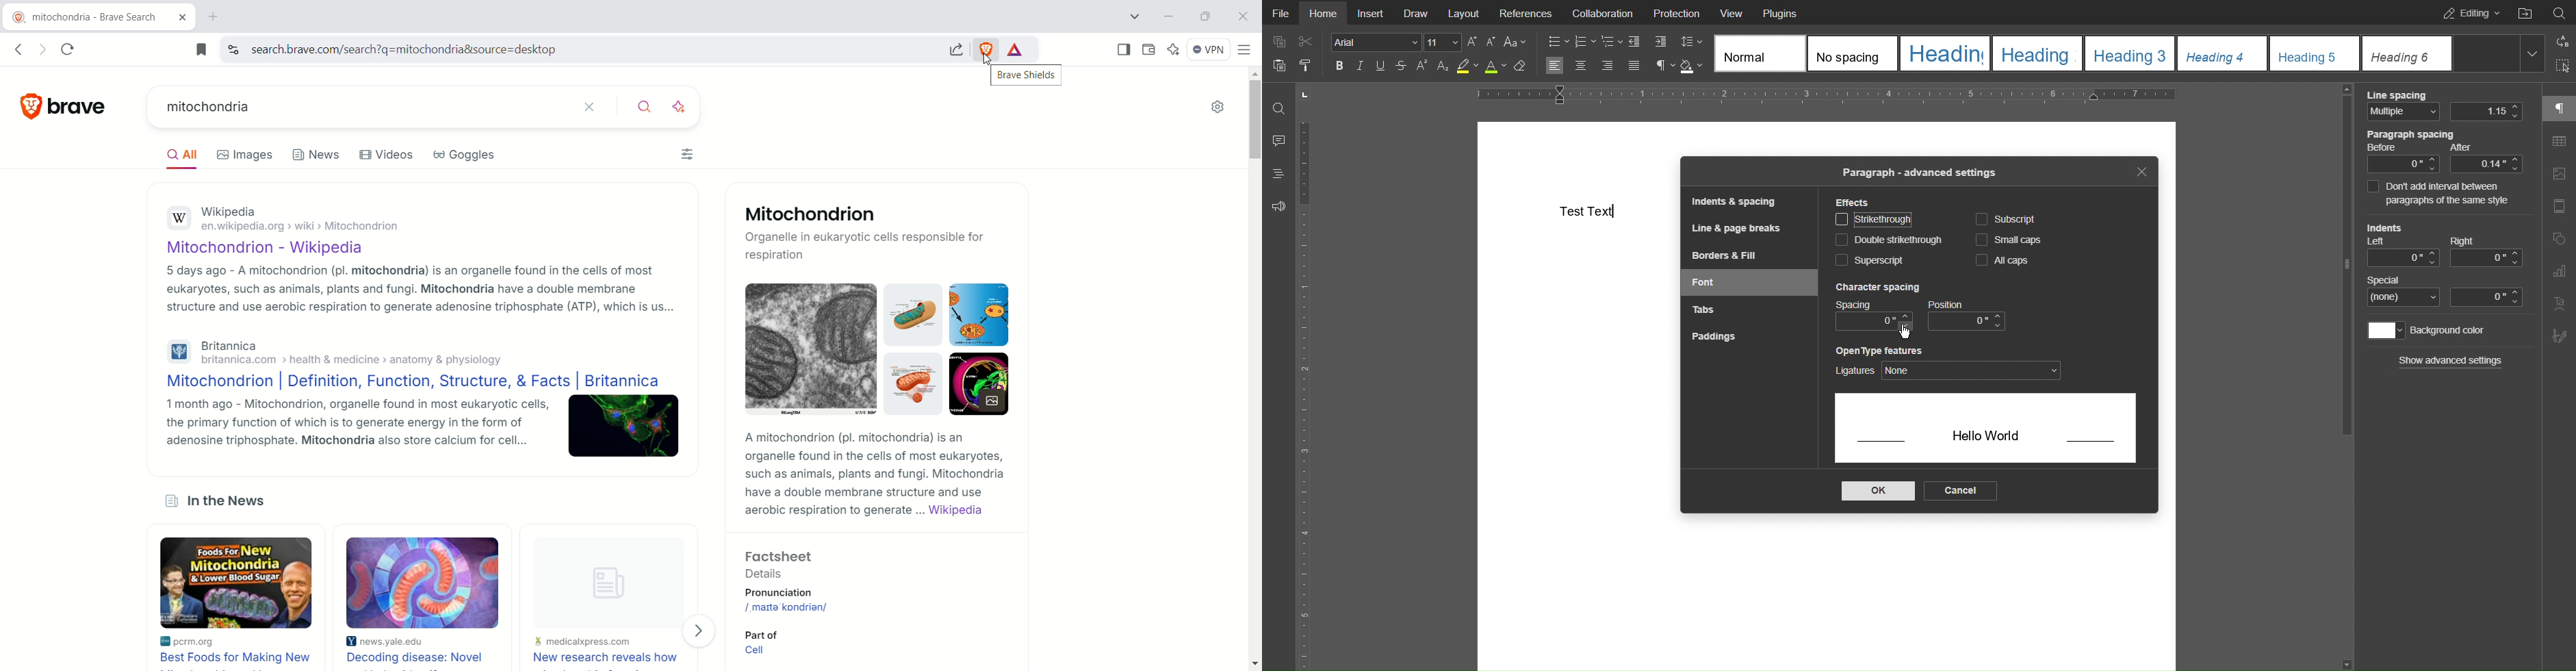  I want to click on Collaboration, so click(1599, 12).